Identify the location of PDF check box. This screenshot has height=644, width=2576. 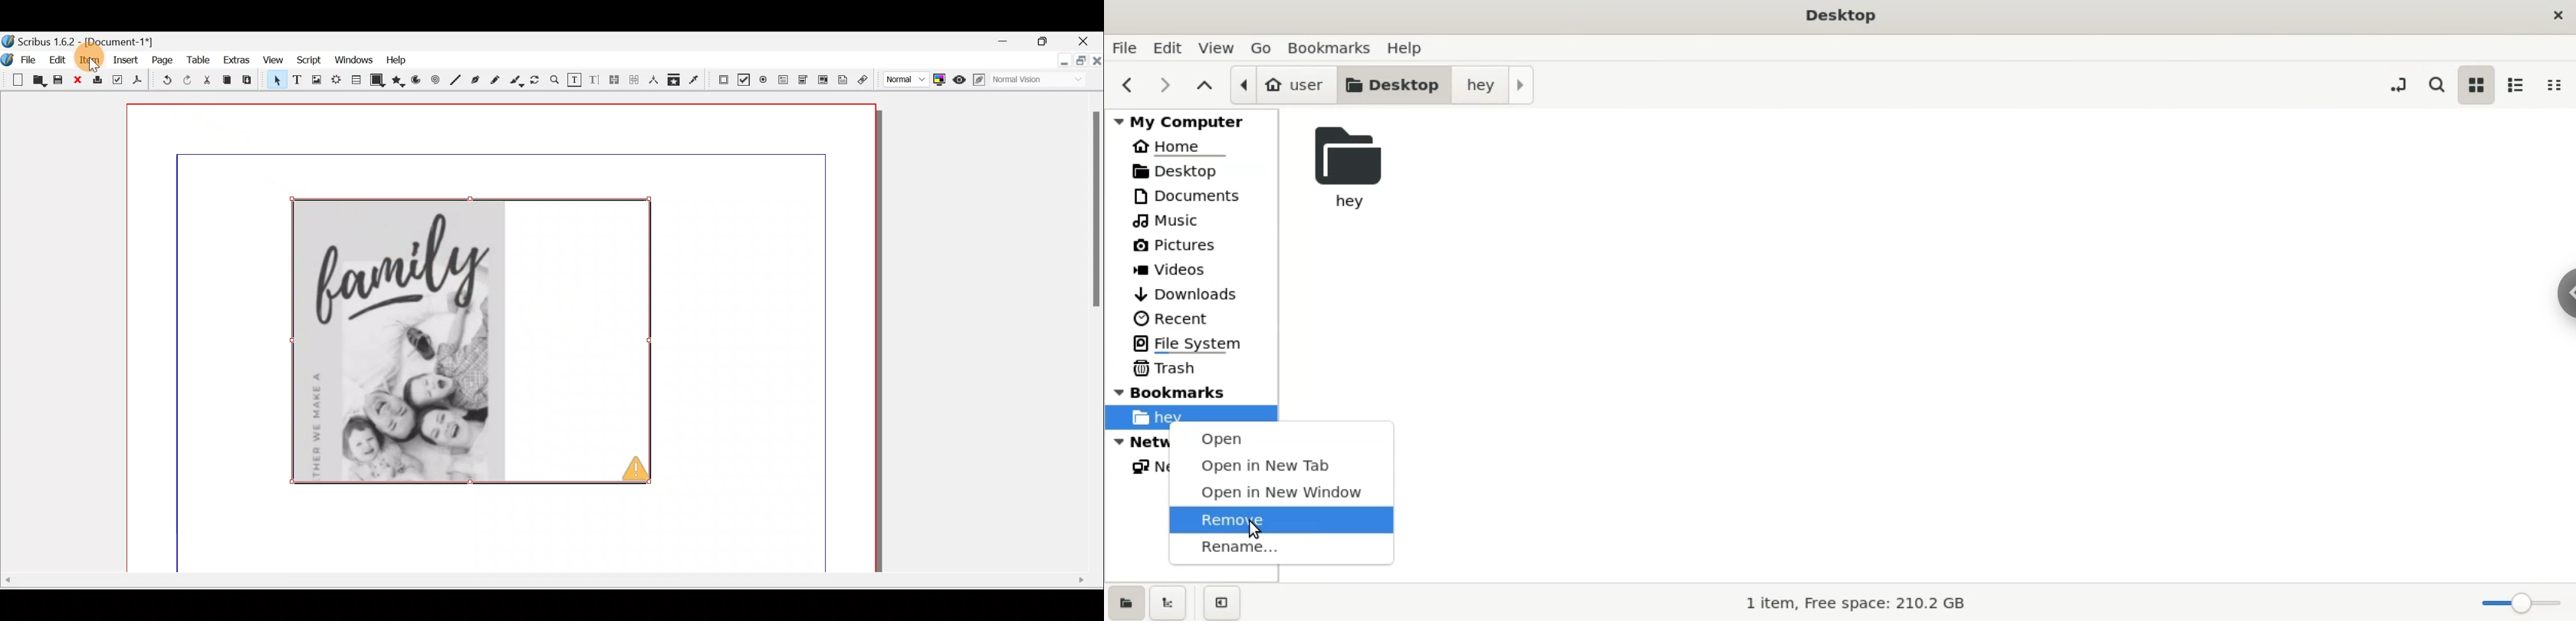
(743, 78).